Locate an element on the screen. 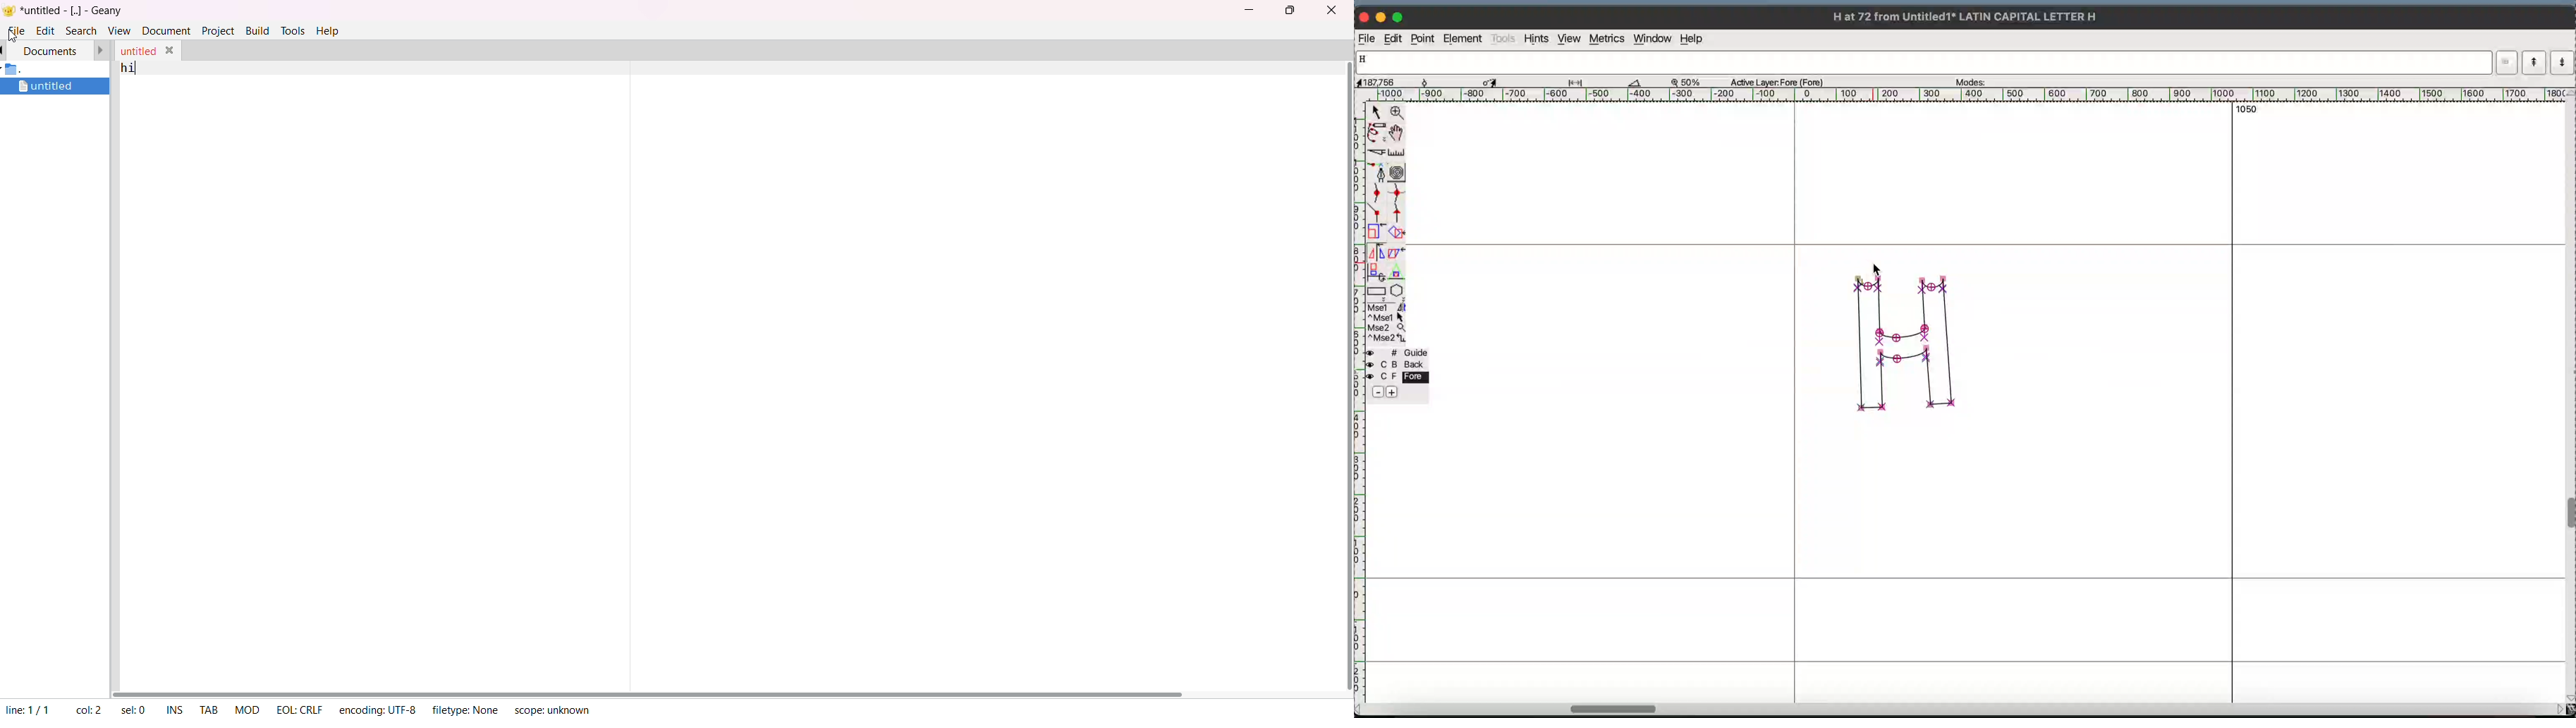  ins is located at coordinates (177, 710).